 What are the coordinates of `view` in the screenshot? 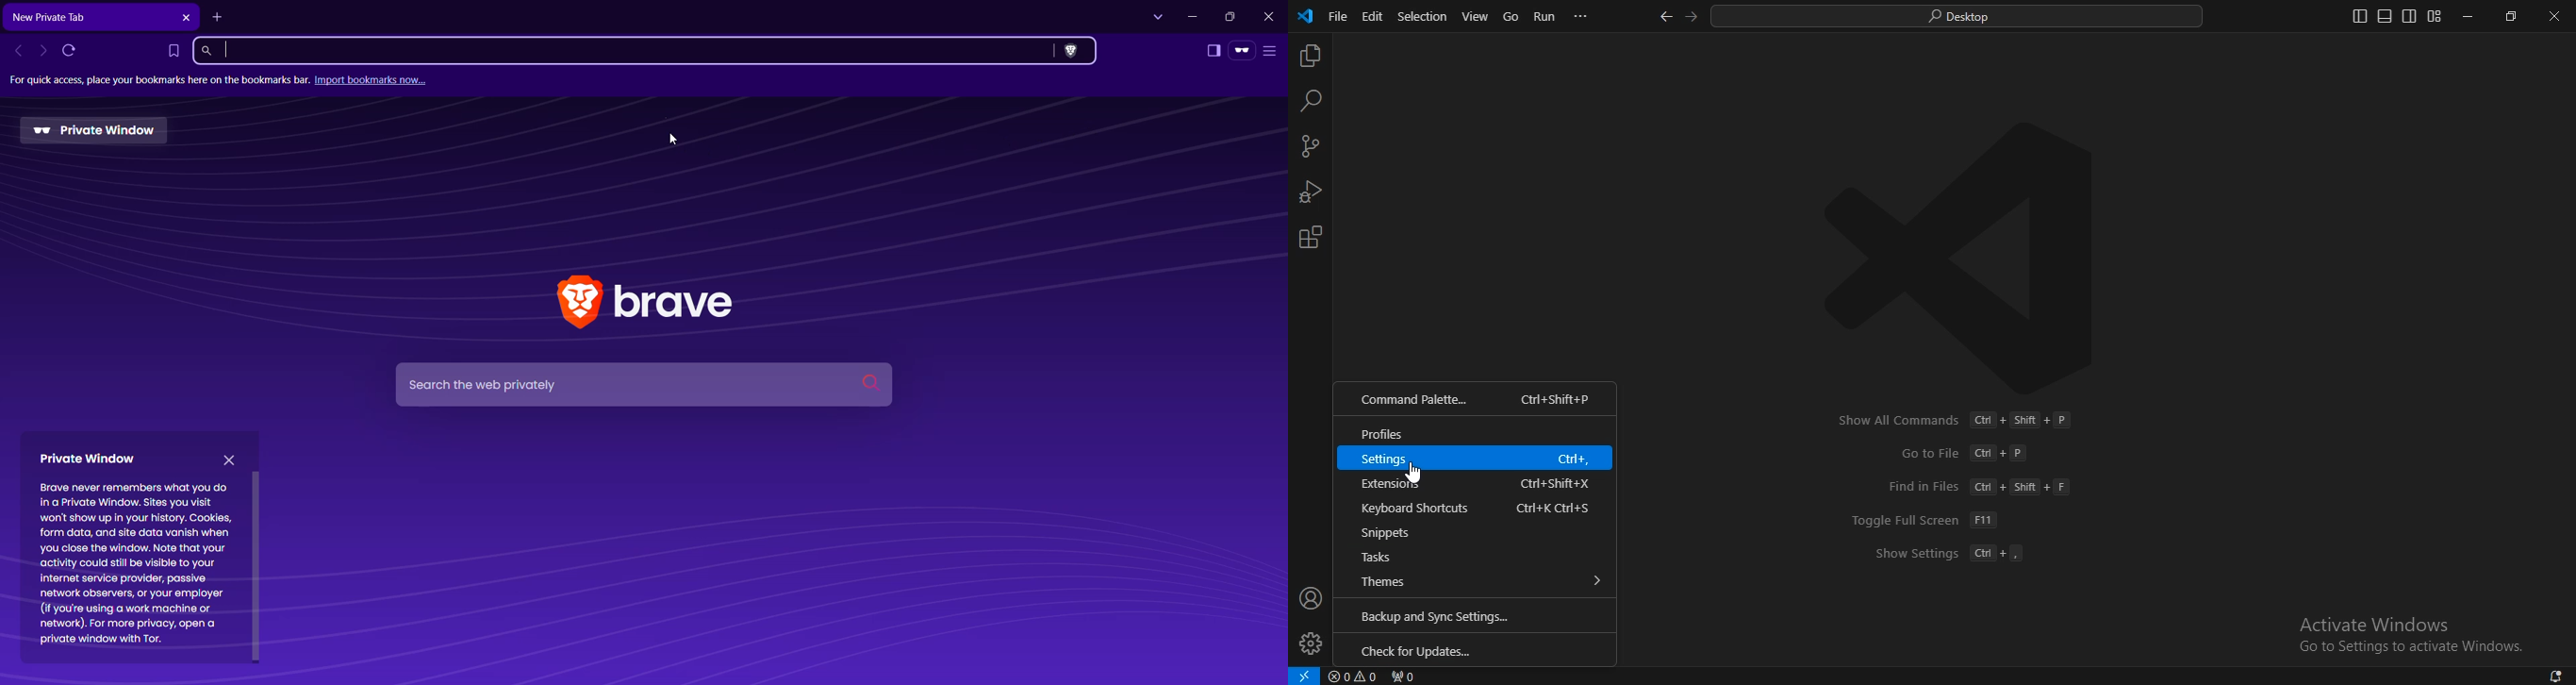 It's located at (1475, 15).